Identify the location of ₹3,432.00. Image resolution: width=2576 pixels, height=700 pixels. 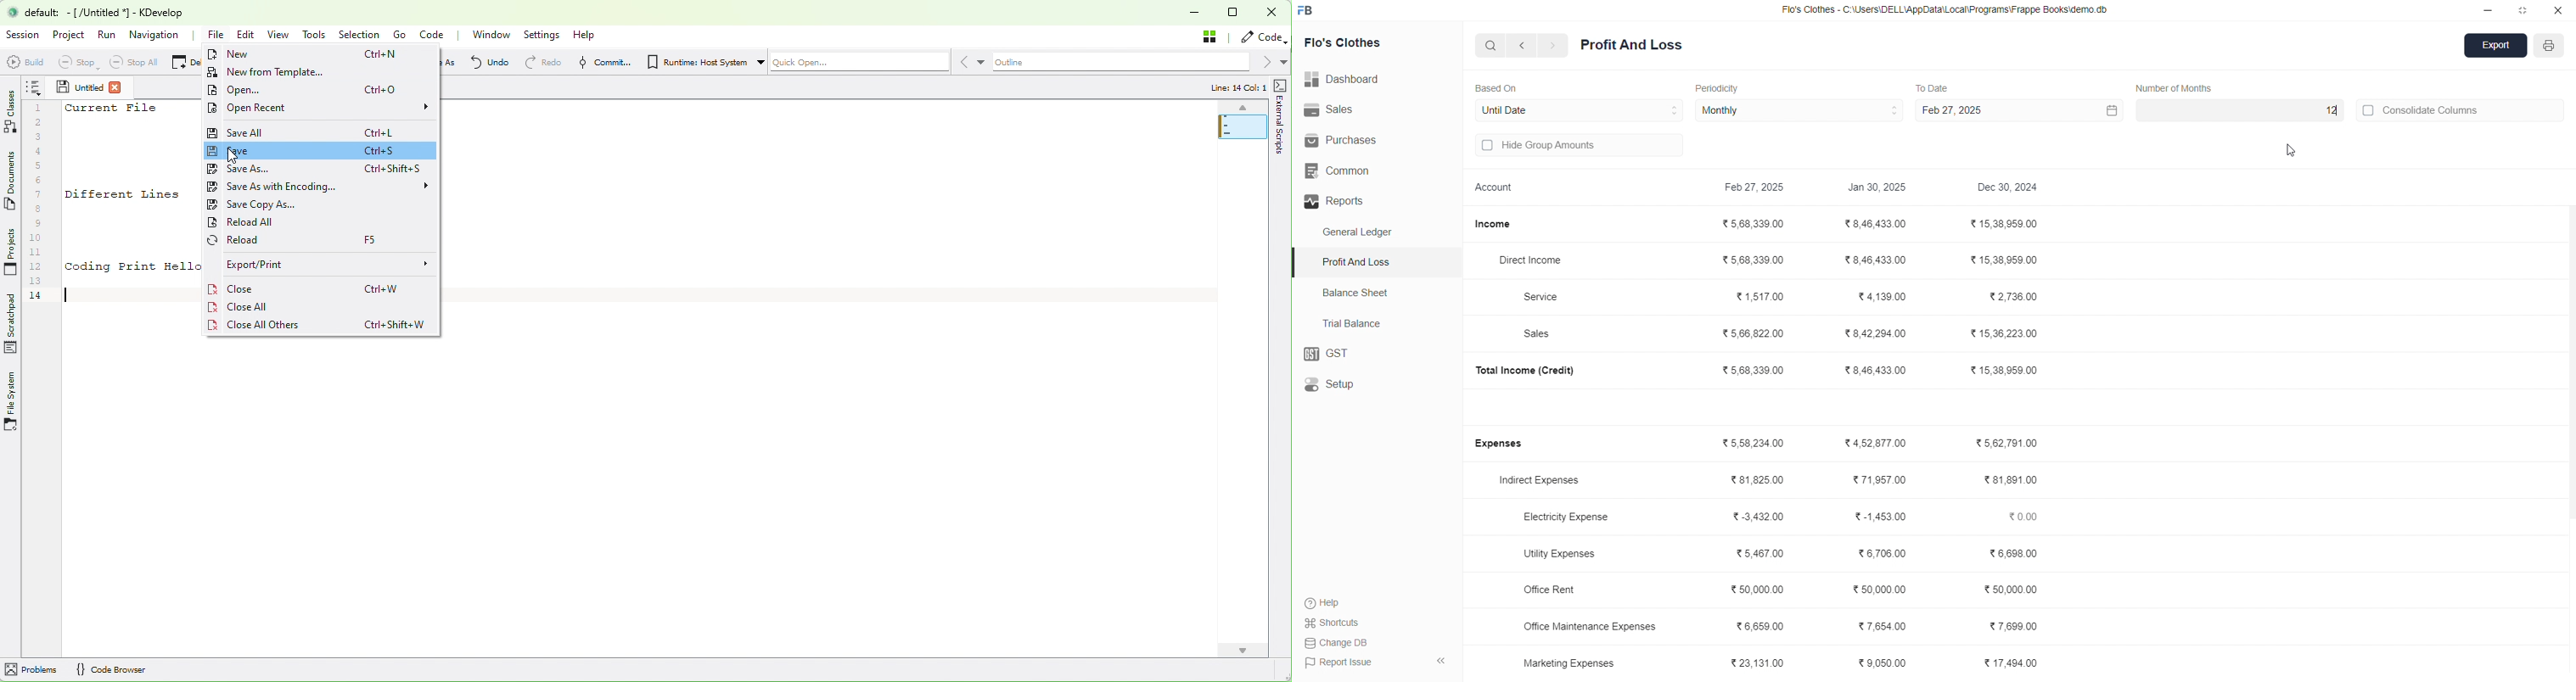
(1760, 517).